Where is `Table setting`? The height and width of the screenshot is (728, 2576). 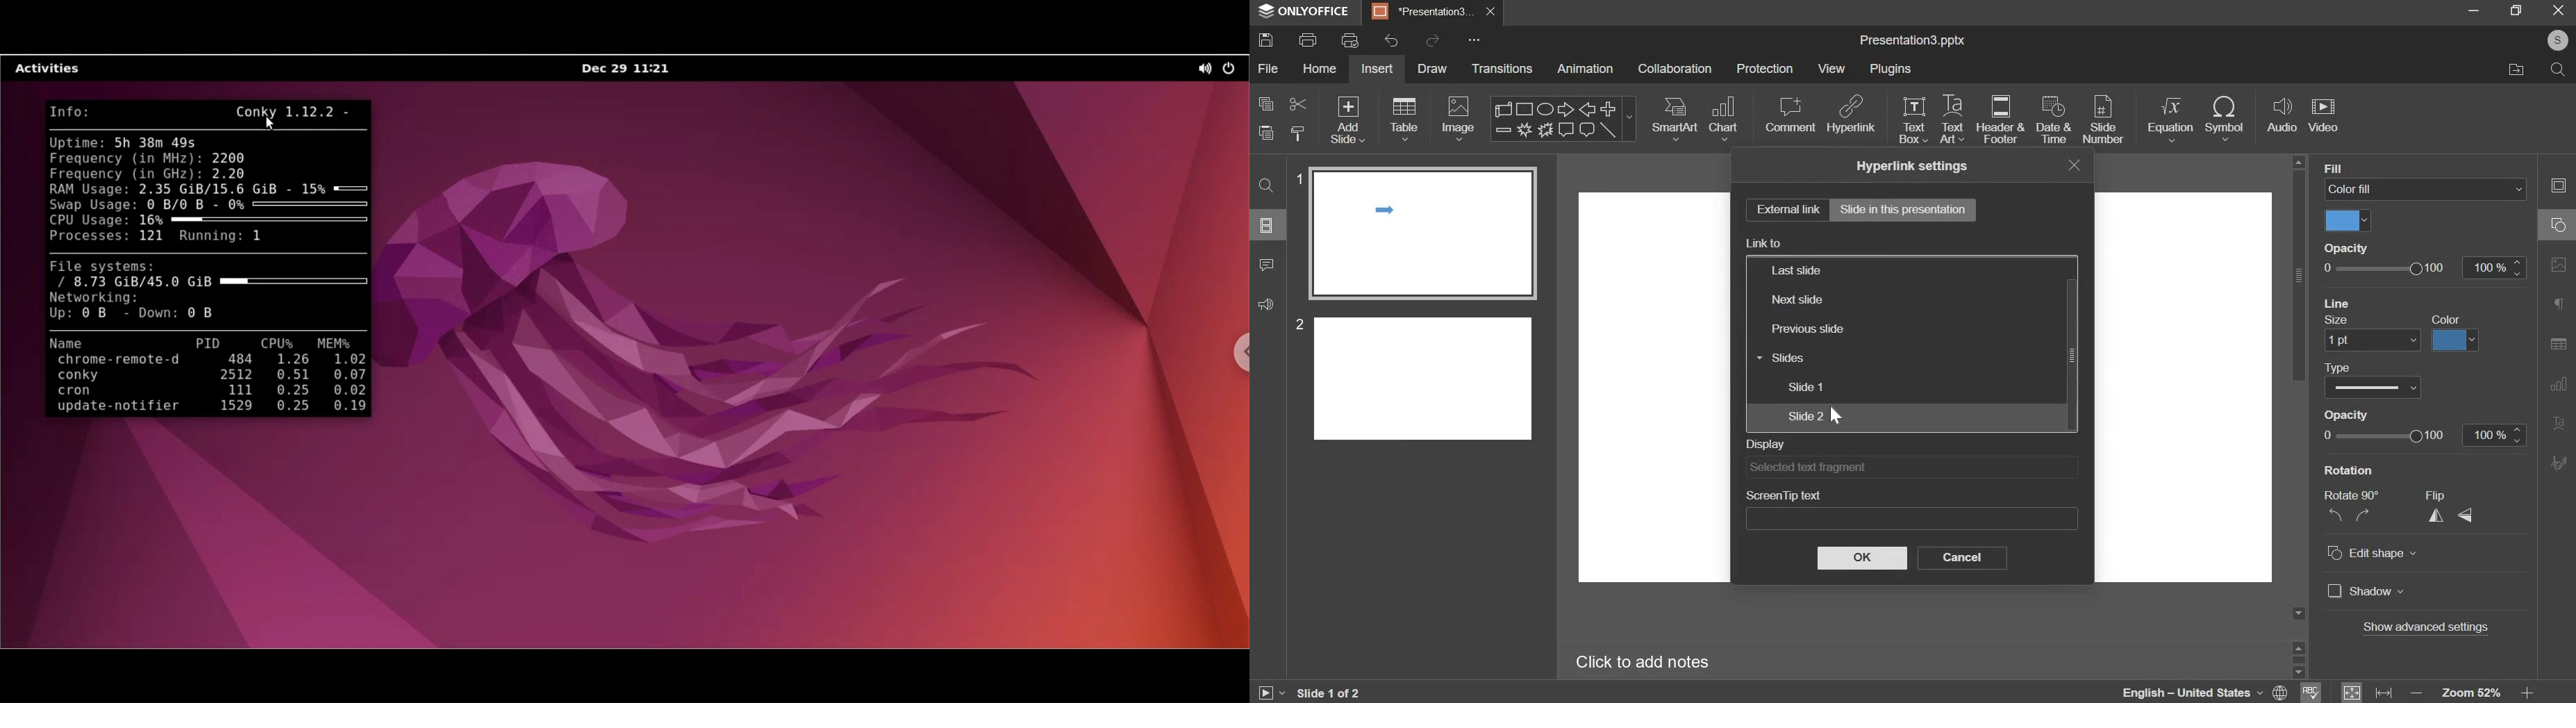 Table setting is located at coordinates (2559, 346).